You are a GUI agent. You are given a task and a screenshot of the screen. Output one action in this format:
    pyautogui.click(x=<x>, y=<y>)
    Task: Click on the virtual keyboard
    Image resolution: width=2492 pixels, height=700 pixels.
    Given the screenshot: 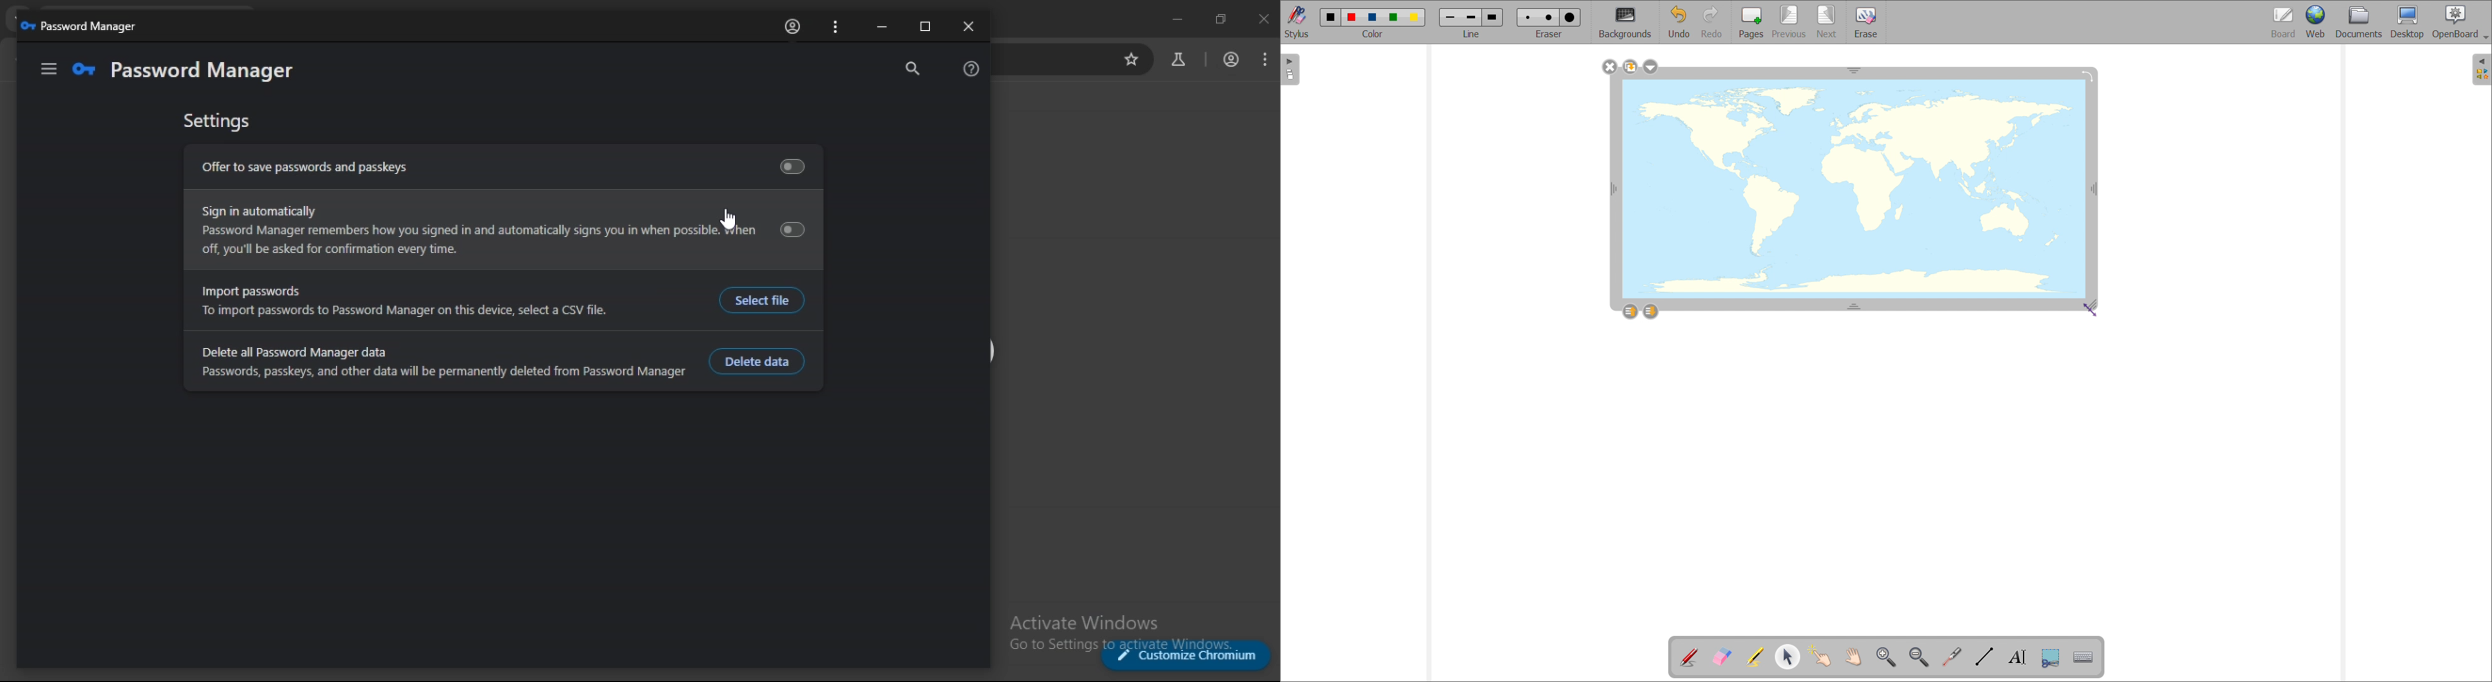 What is the action you would take?
    pyautogui.click(x=2083, y=657)
    